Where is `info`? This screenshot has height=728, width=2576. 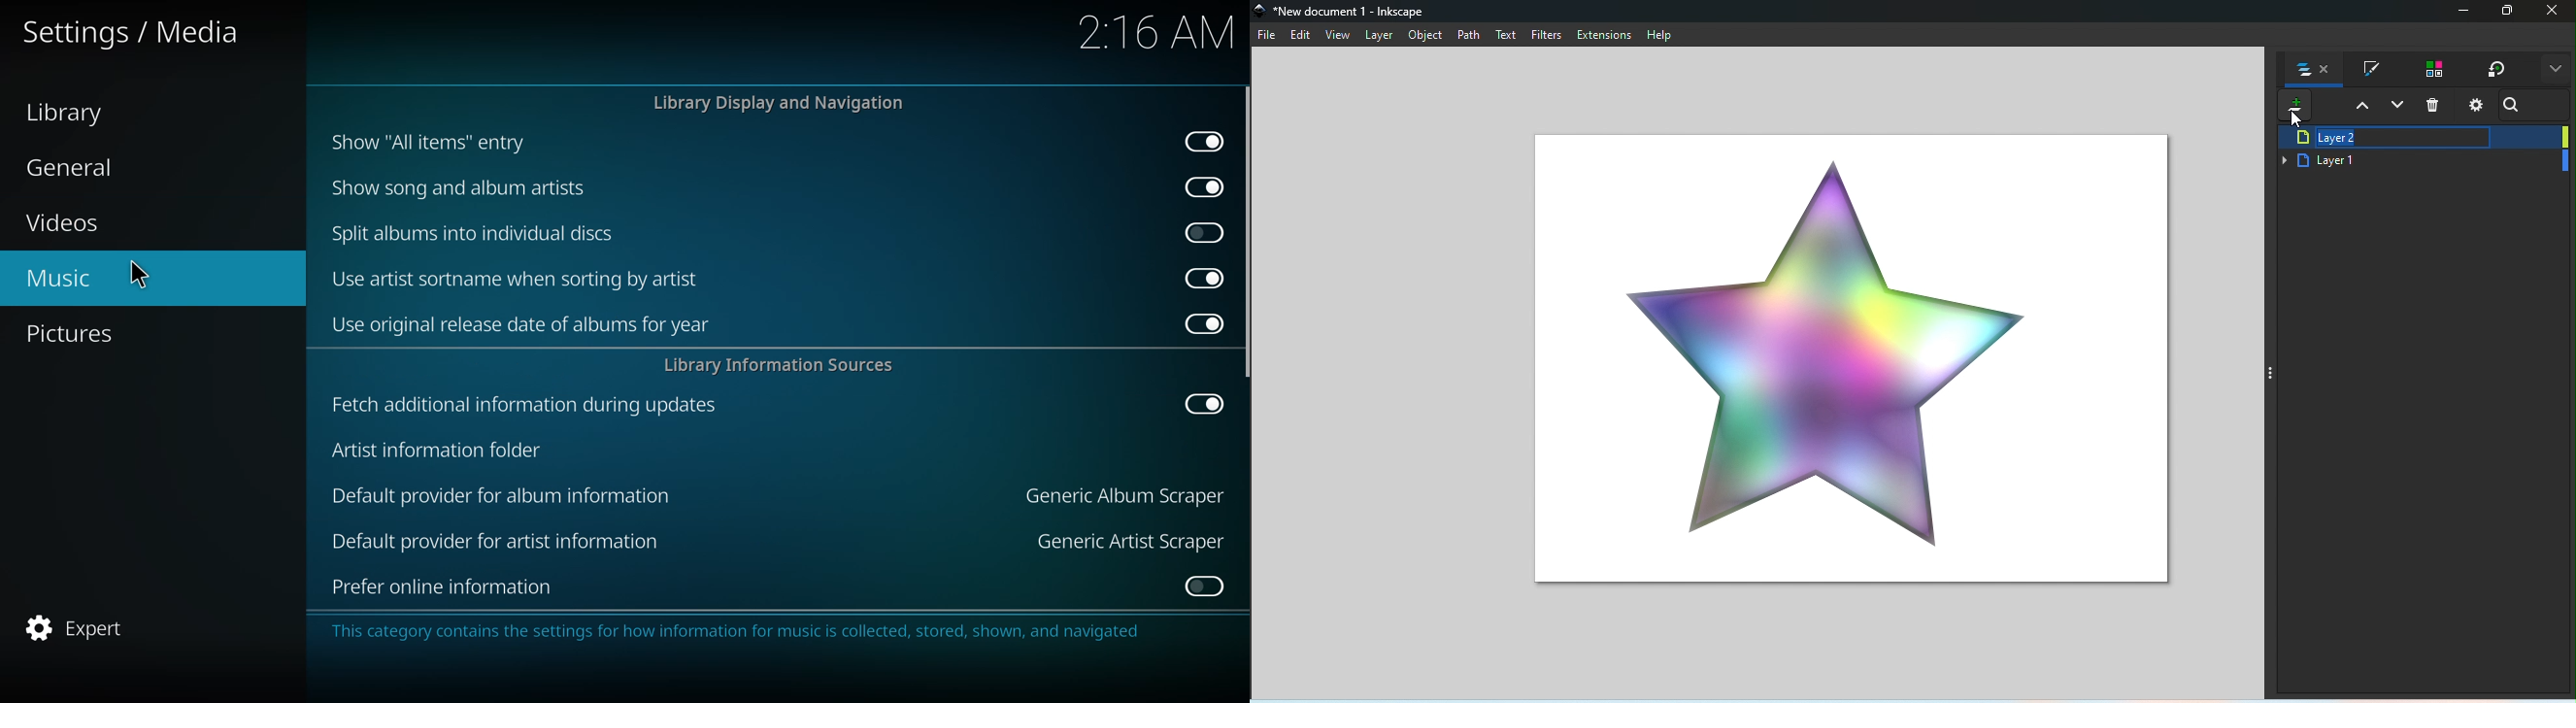
info is located at coordinates (744, 632).